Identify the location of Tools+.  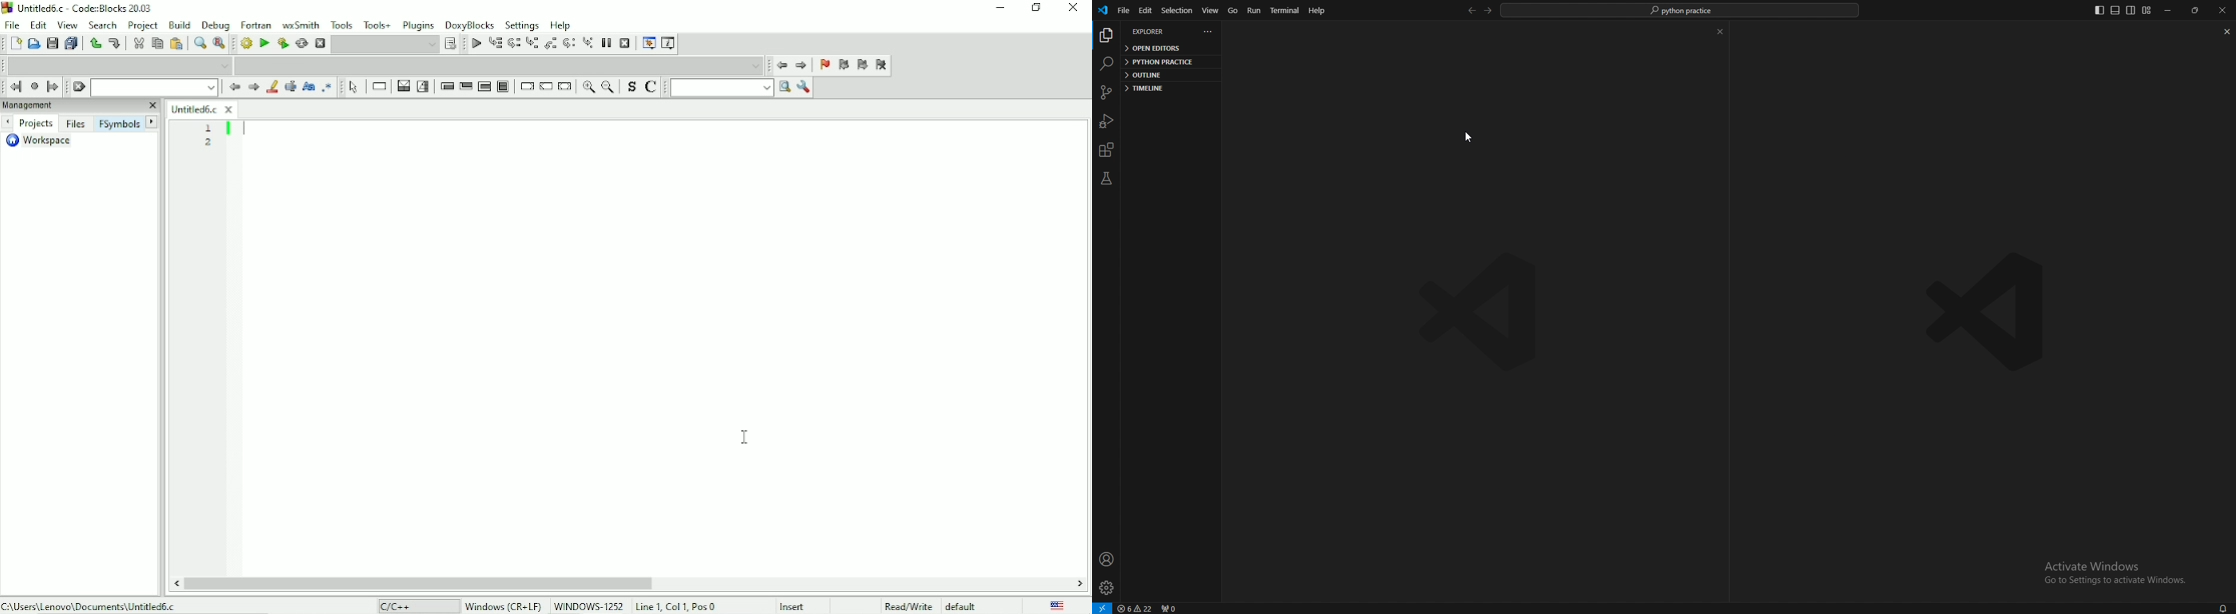
(377, 23).